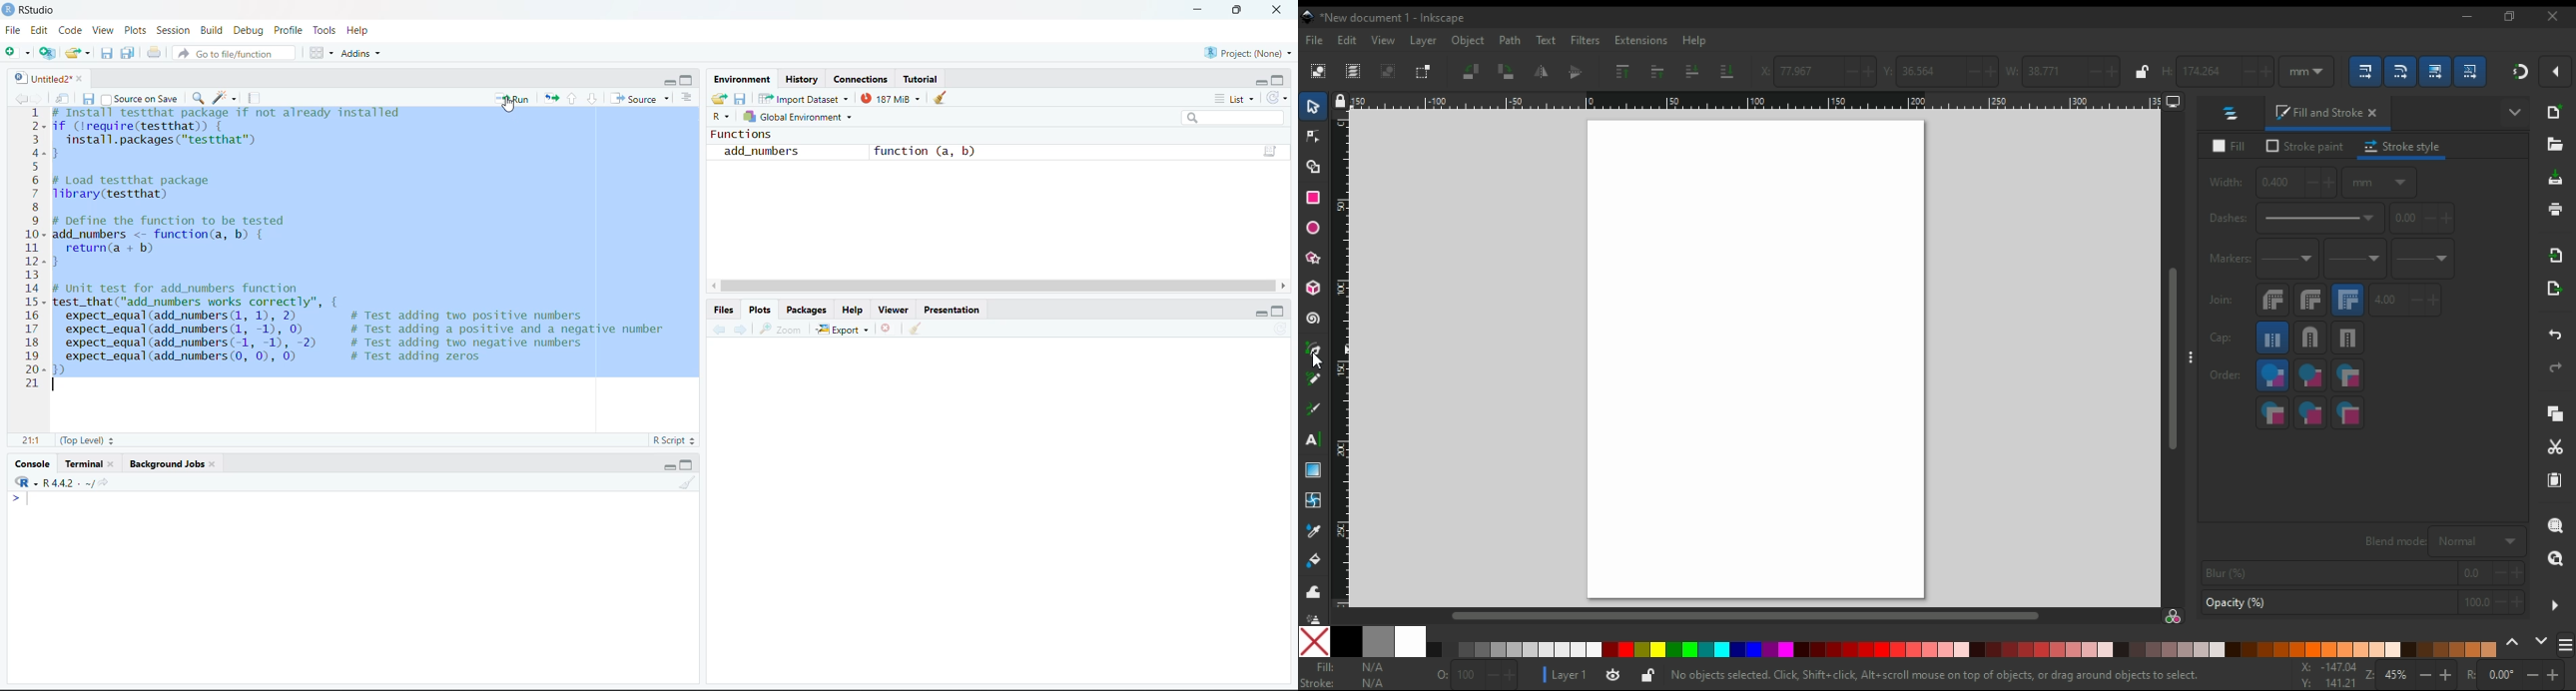 The height and width of the screenshot is (700, 2576). Describe the element at coordinates (919, 78) in the screenshot. I see `Tutorial` at that location.